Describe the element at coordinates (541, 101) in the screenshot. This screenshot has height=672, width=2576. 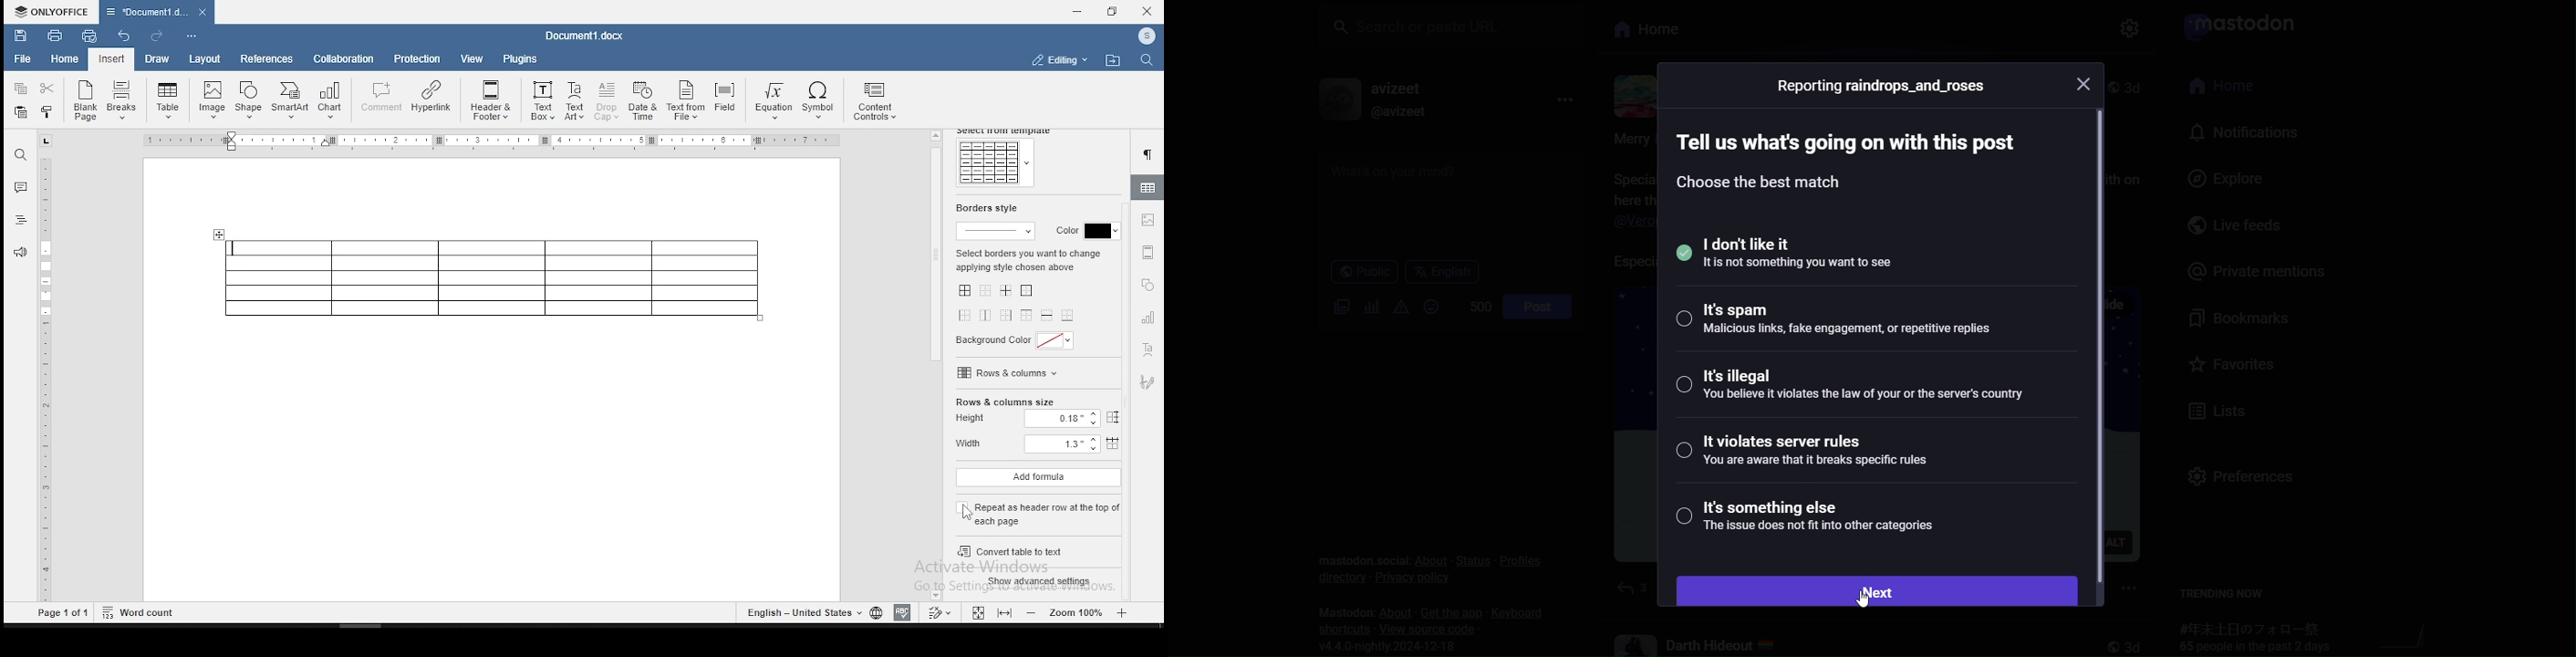
I see `Text Box` at that location.